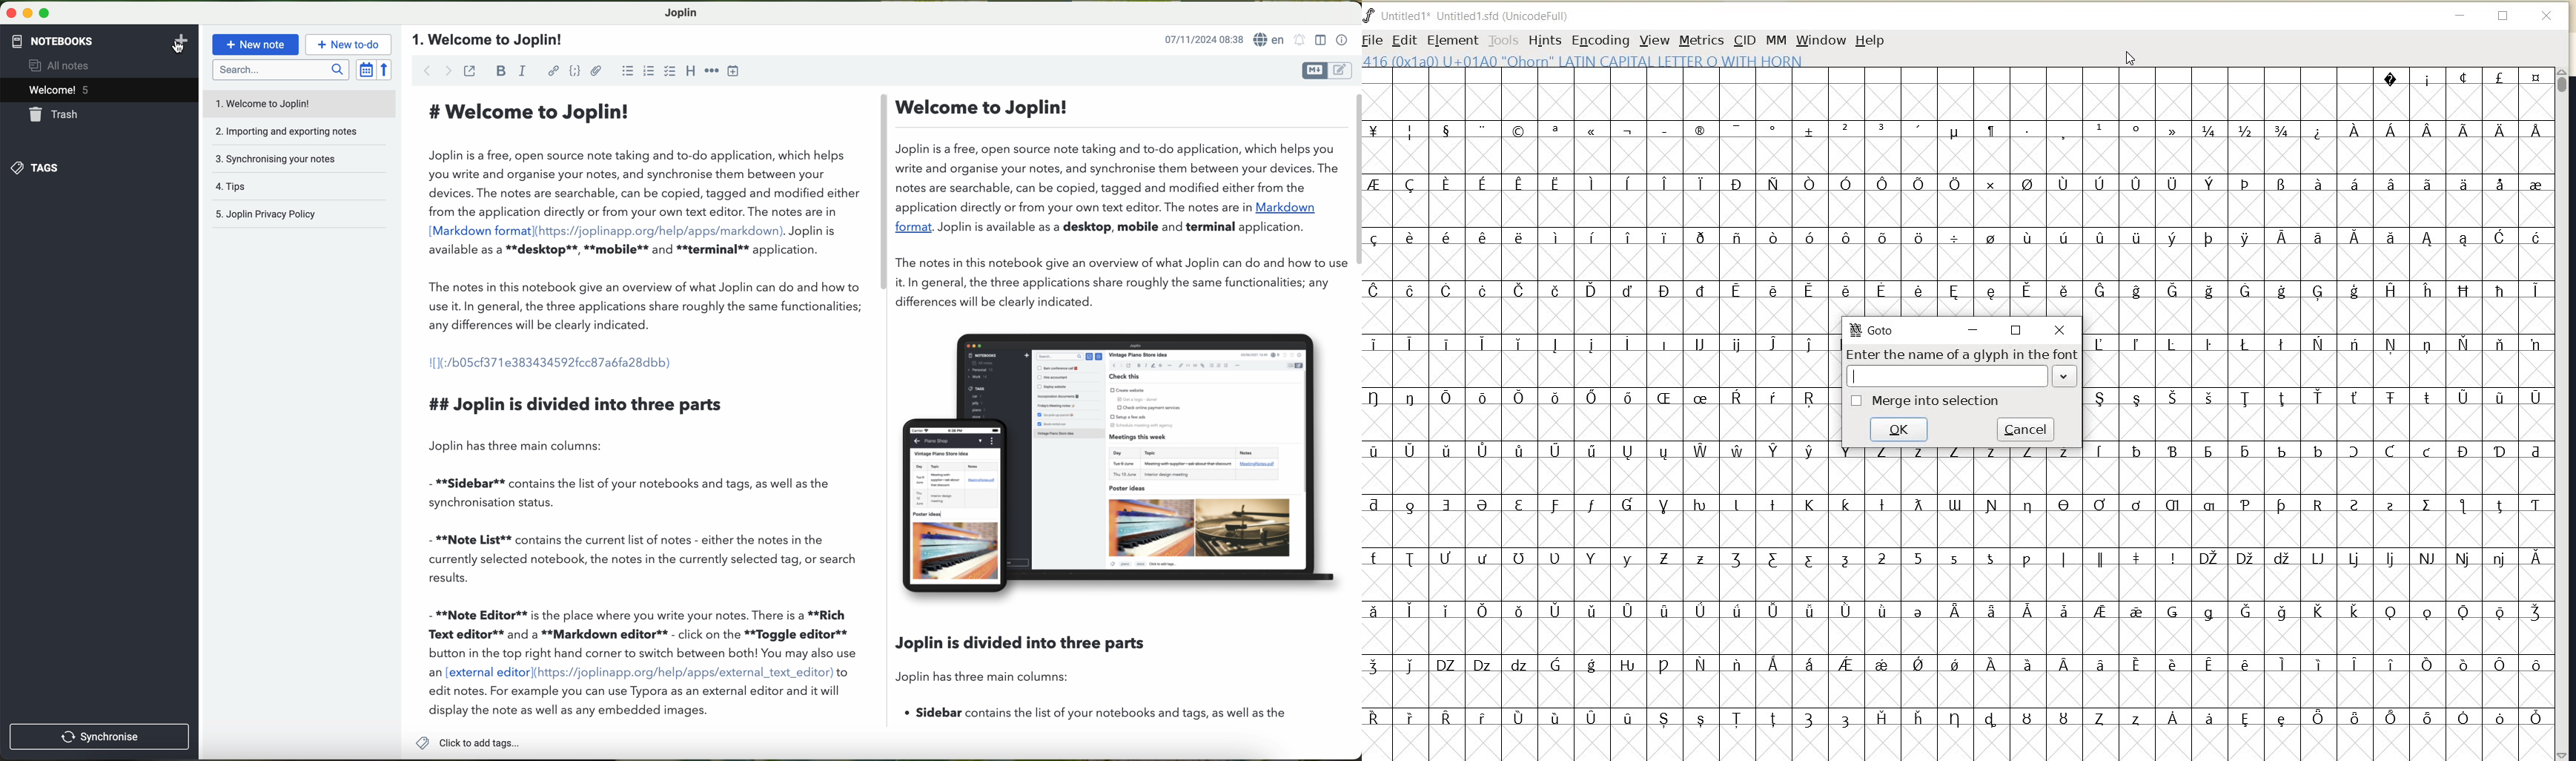 This screenshot has width=2576, height=784. I want to click on pointer on the notebooks button, so click(71, 41).